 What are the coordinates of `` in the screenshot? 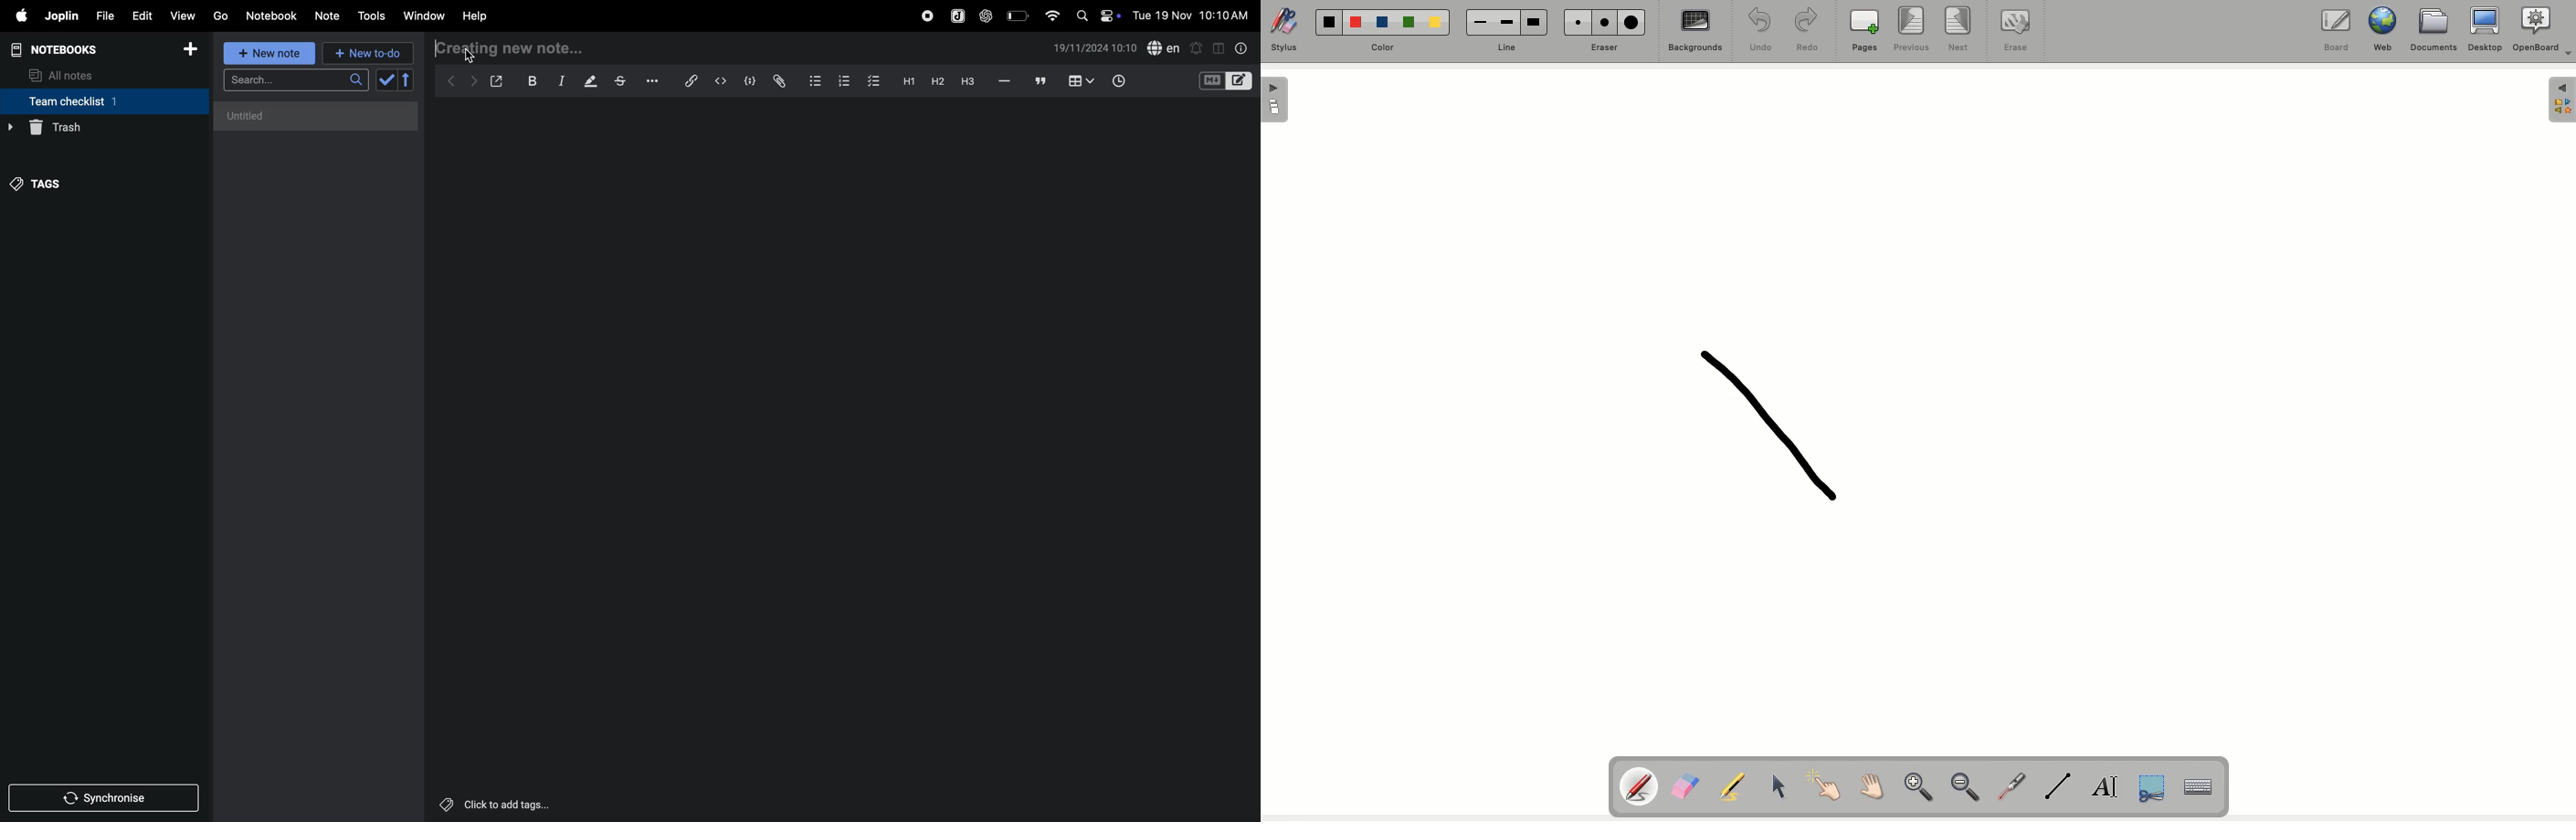 It's located at (508, 804).